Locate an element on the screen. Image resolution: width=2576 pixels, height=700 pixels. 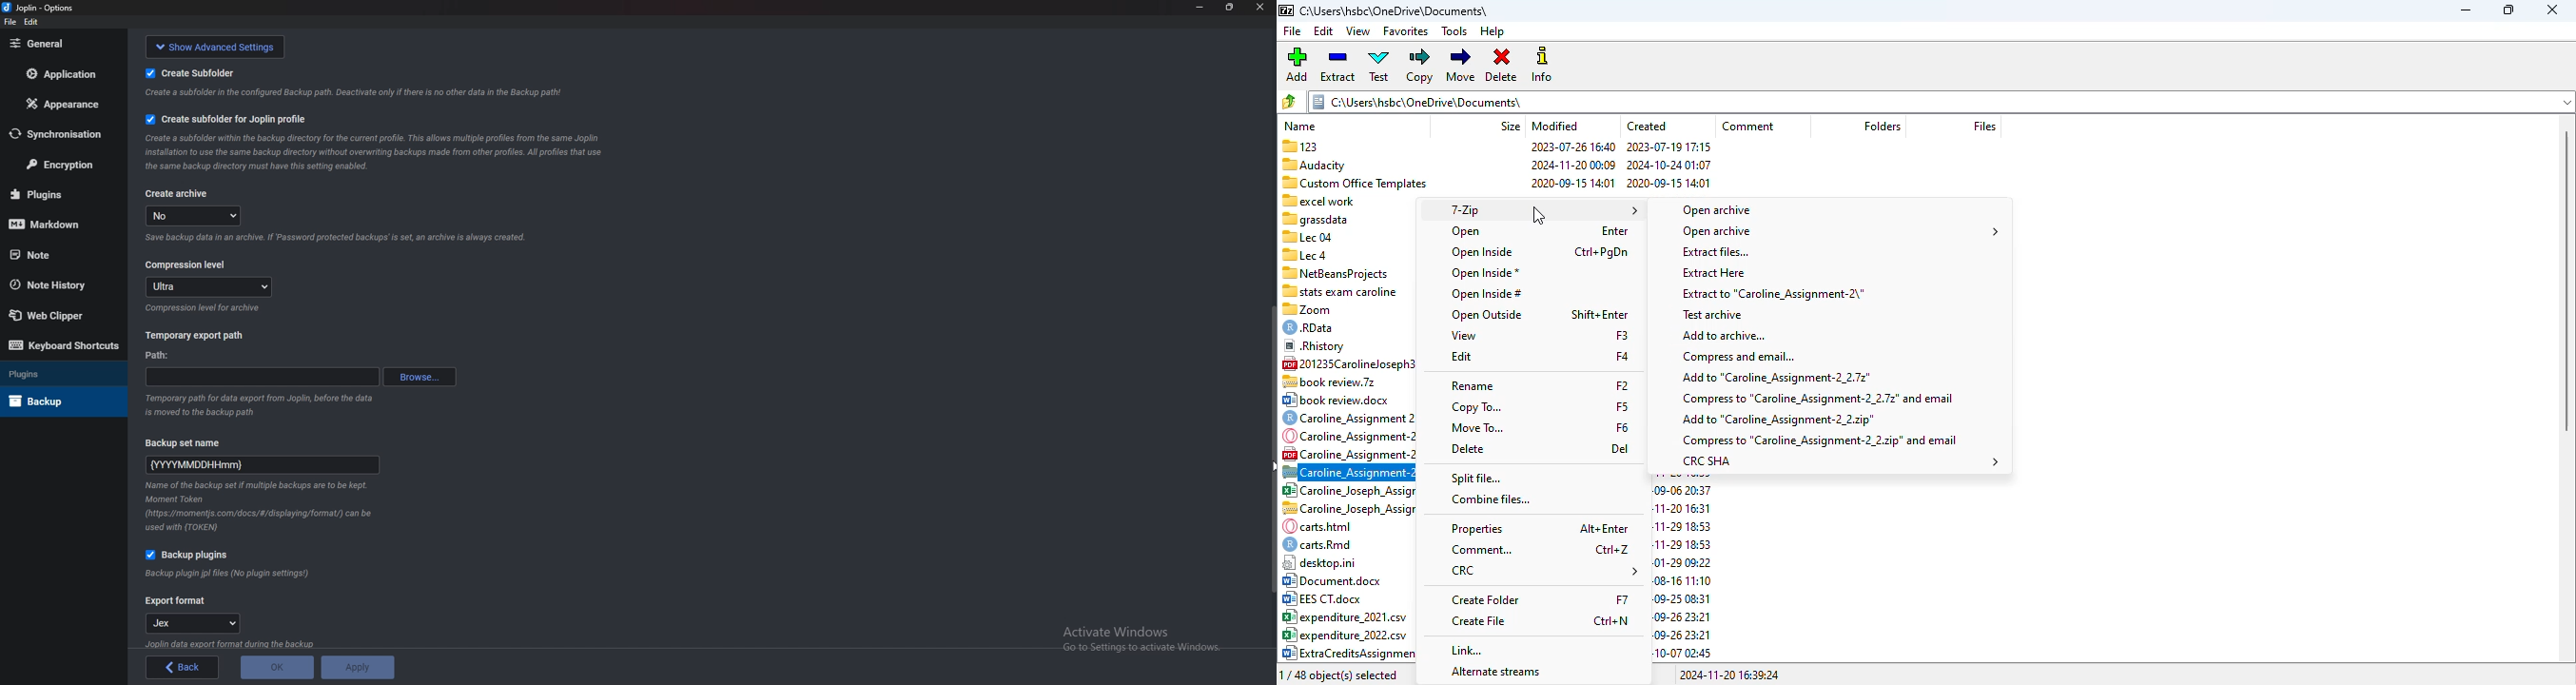
shortcut for view is located at coordinates (1623, 334).